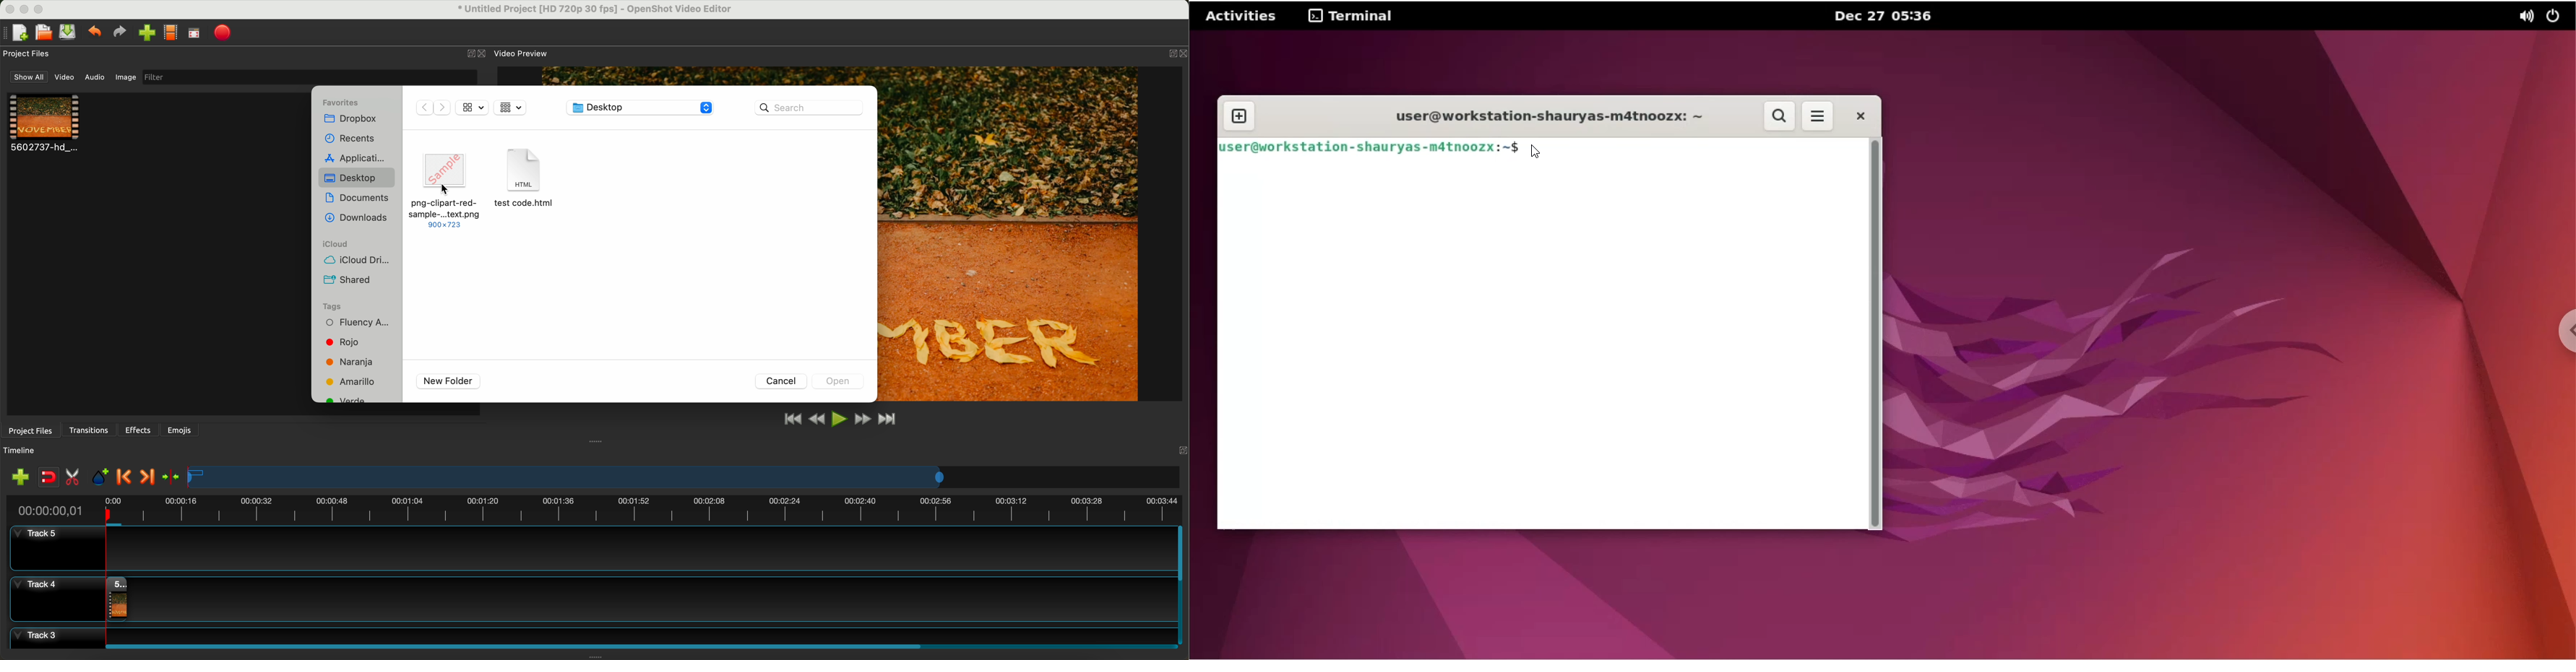  What do you see at coordinates (783, 381) in the screenshot?
I see `cancel button` at bounding box center [783, 381].